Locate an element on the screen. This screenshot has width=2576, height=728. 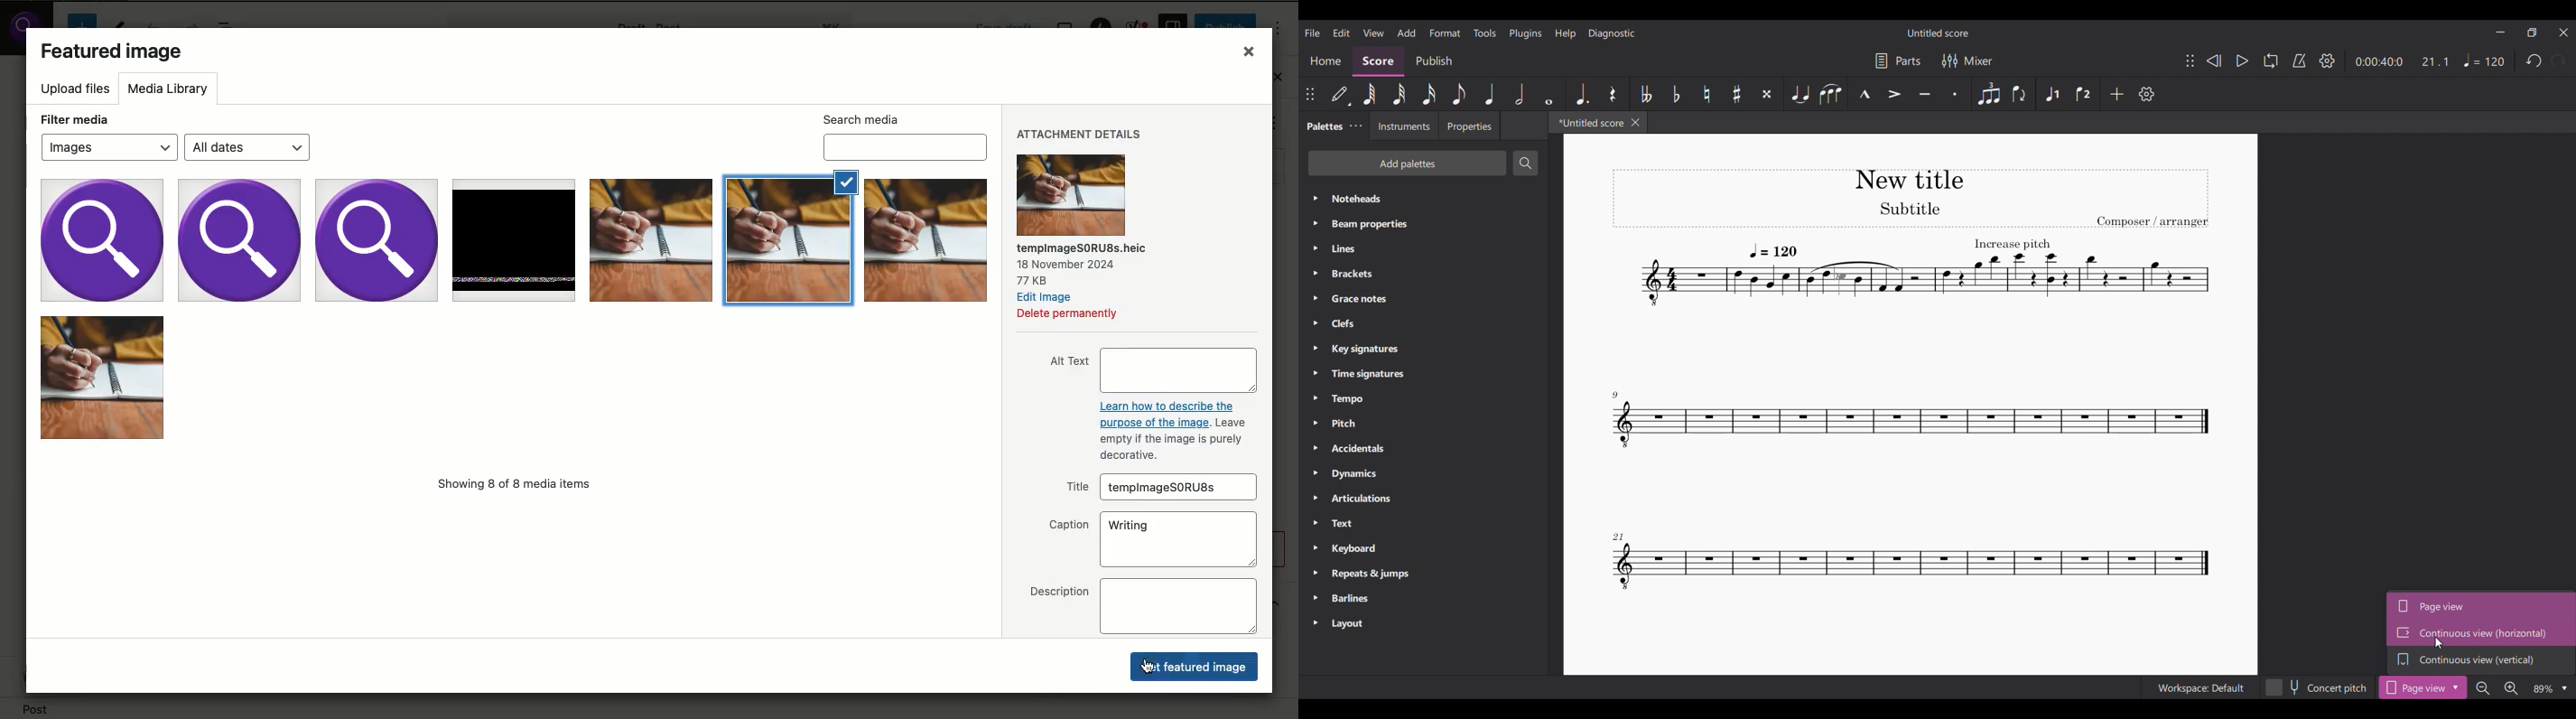
Image is located at coordinates (512, 238).